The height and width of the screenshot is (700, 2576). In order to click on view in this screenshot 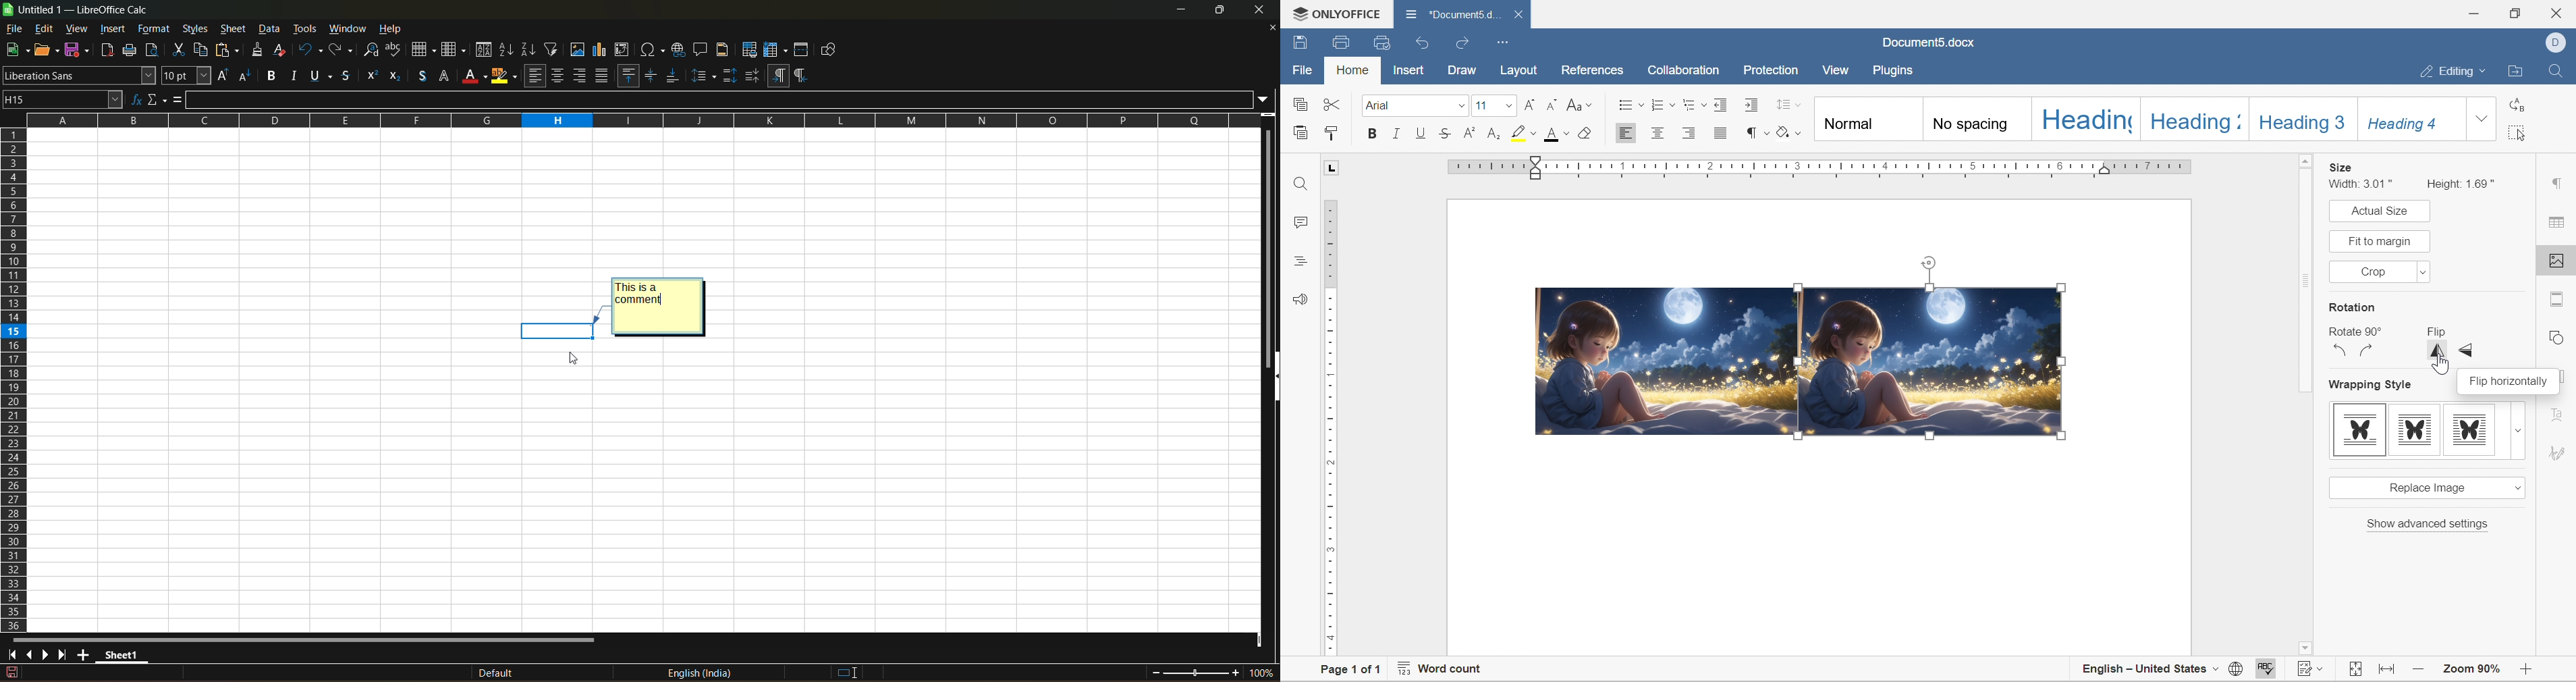, I will do `click(1839, 70)`.